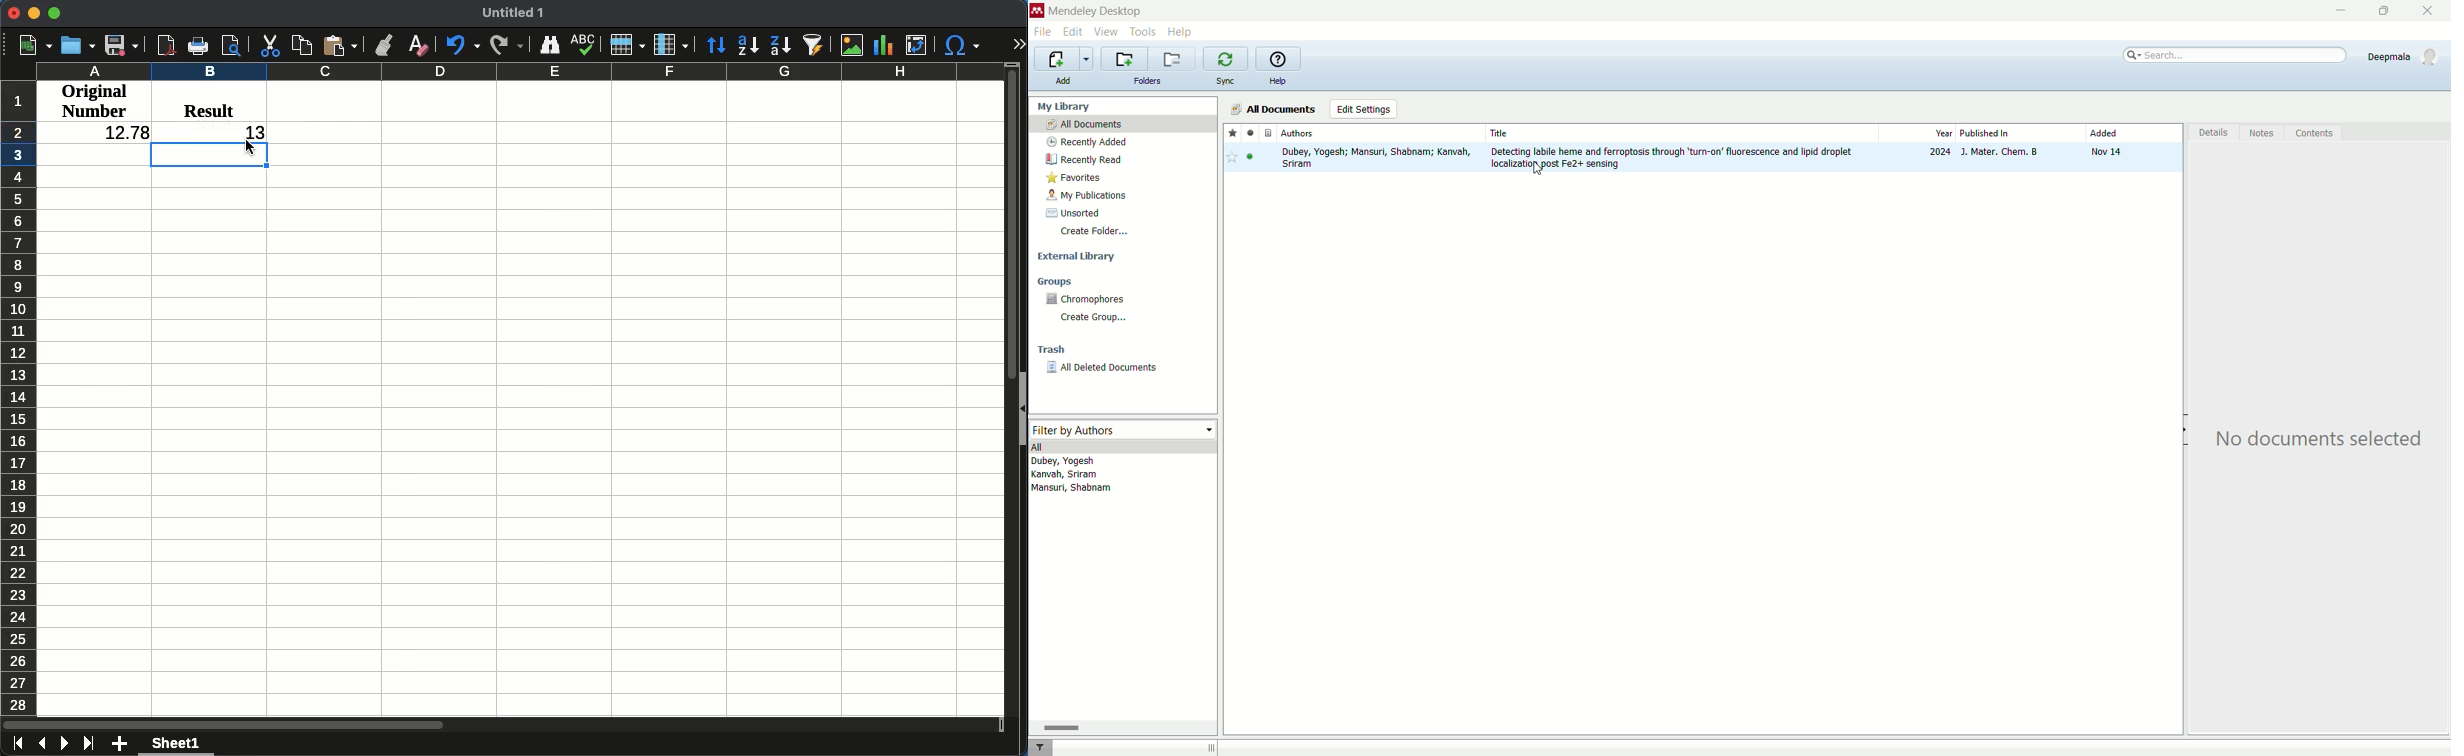 The height and width of the screenshot is (756, 2464). I want to click on Dubey, Yogesh, so click(1067, 462).